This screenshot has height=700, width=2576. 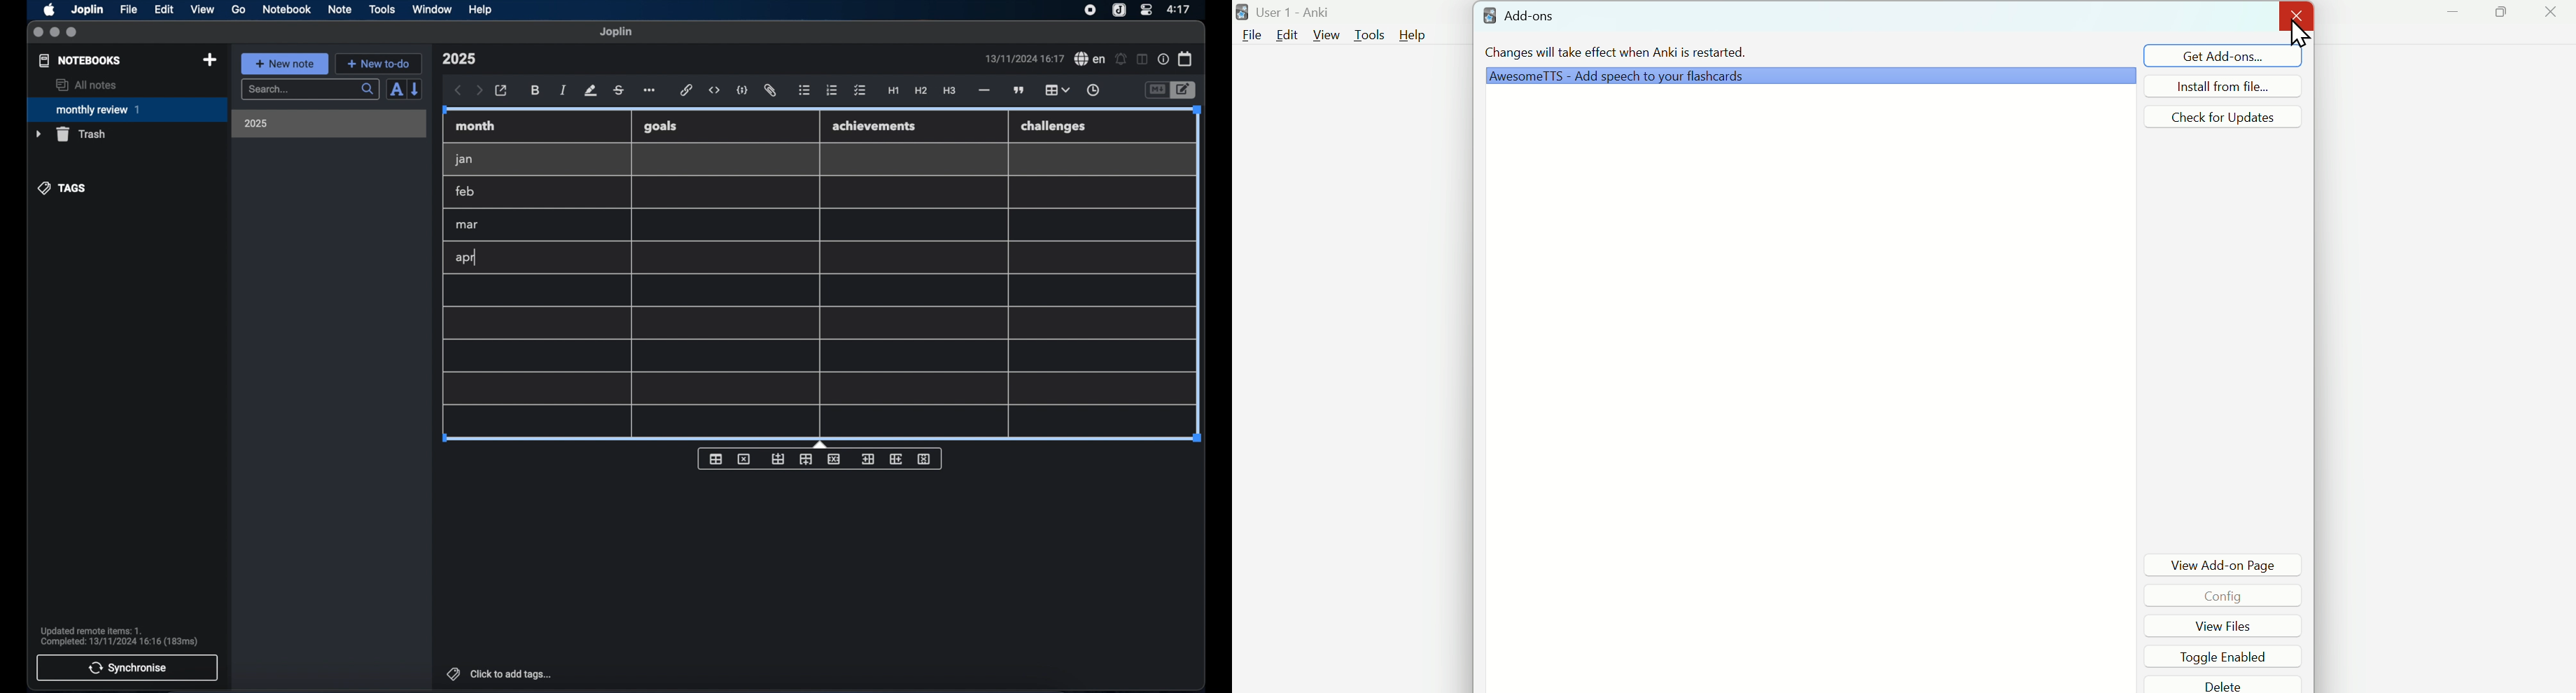 What do you see at coordinates (396, 90) in the screenshot?
I see `sort order field` at bounding box center [396, 90].